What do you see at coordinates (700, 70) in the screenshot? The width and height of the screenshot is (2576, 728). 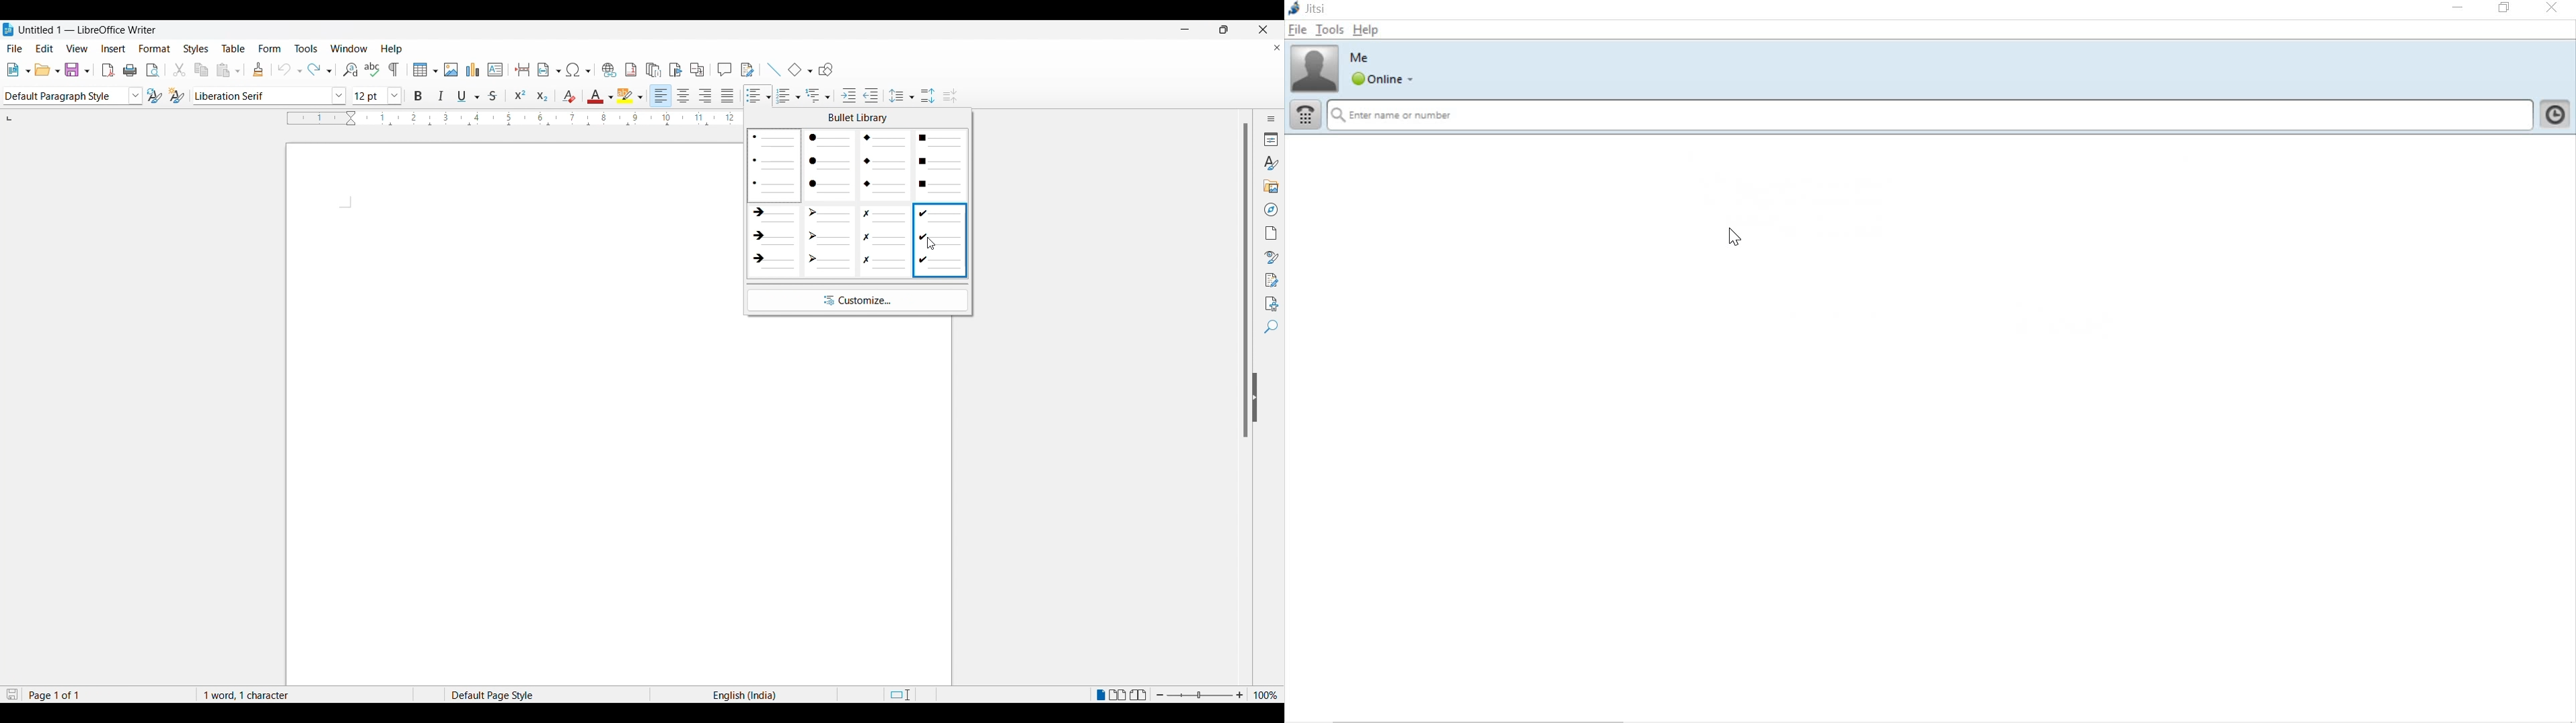 I see `insert cross references` at bounding box center [700, 70].